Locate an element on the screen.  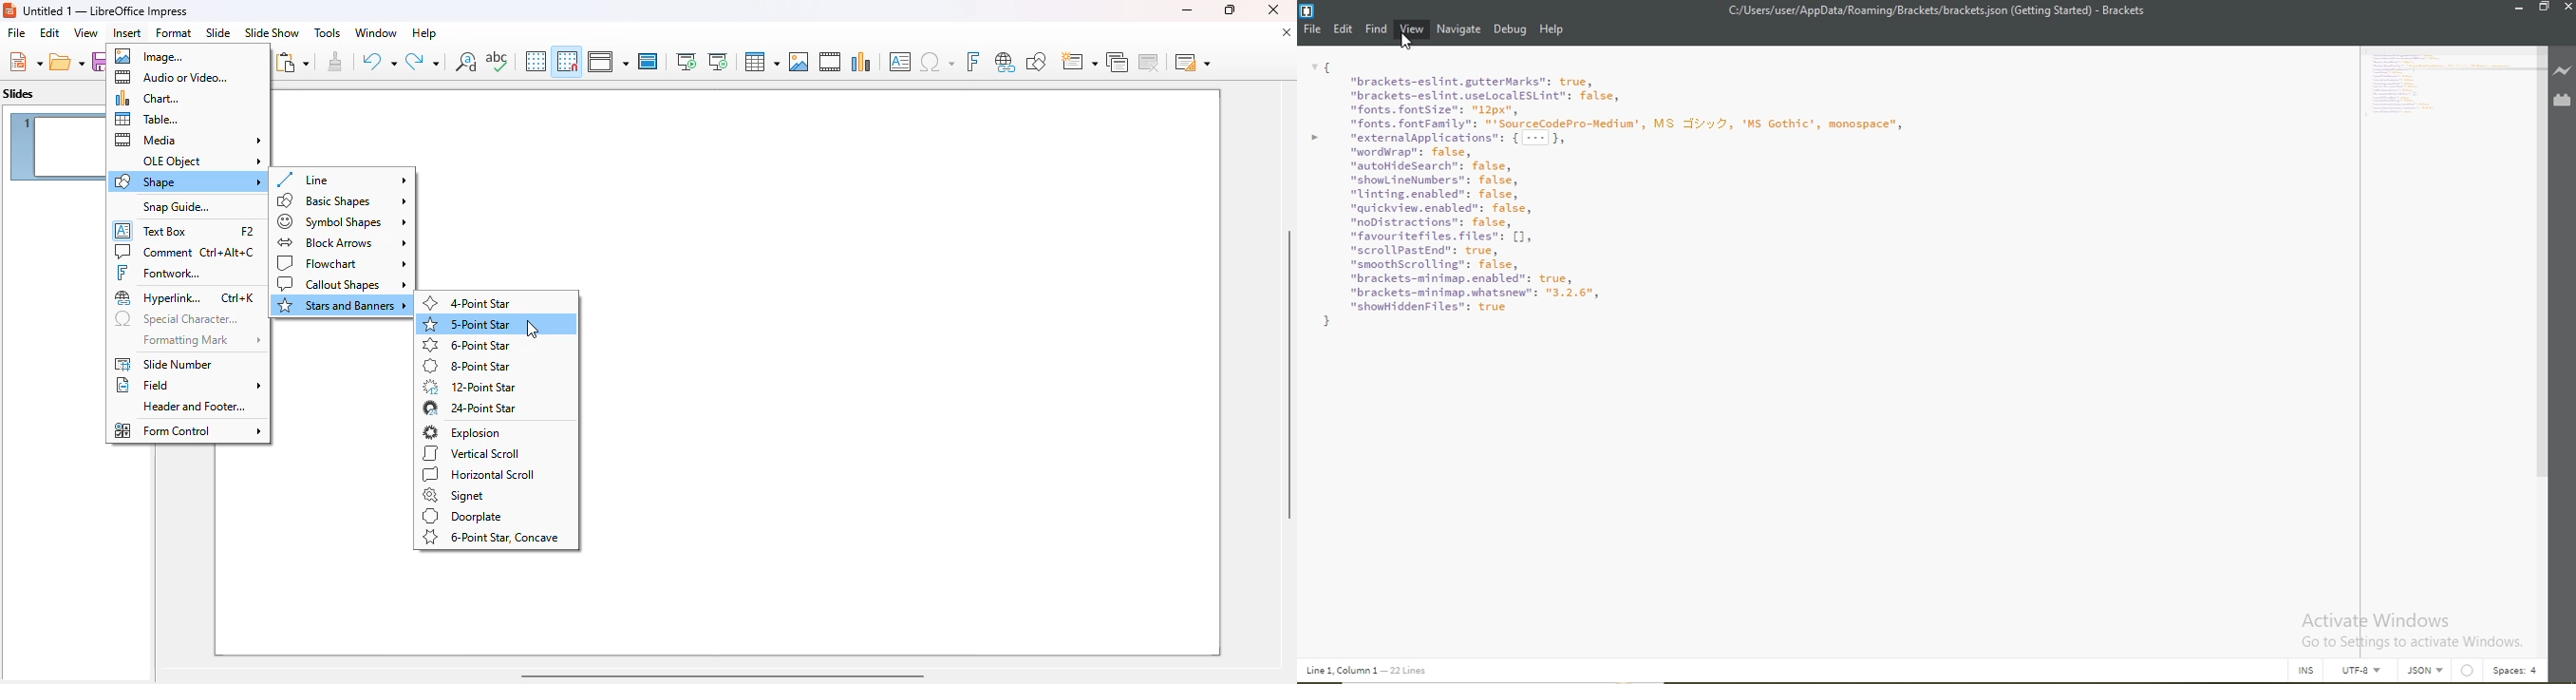
5-point star is located at coordinates (466, 324).